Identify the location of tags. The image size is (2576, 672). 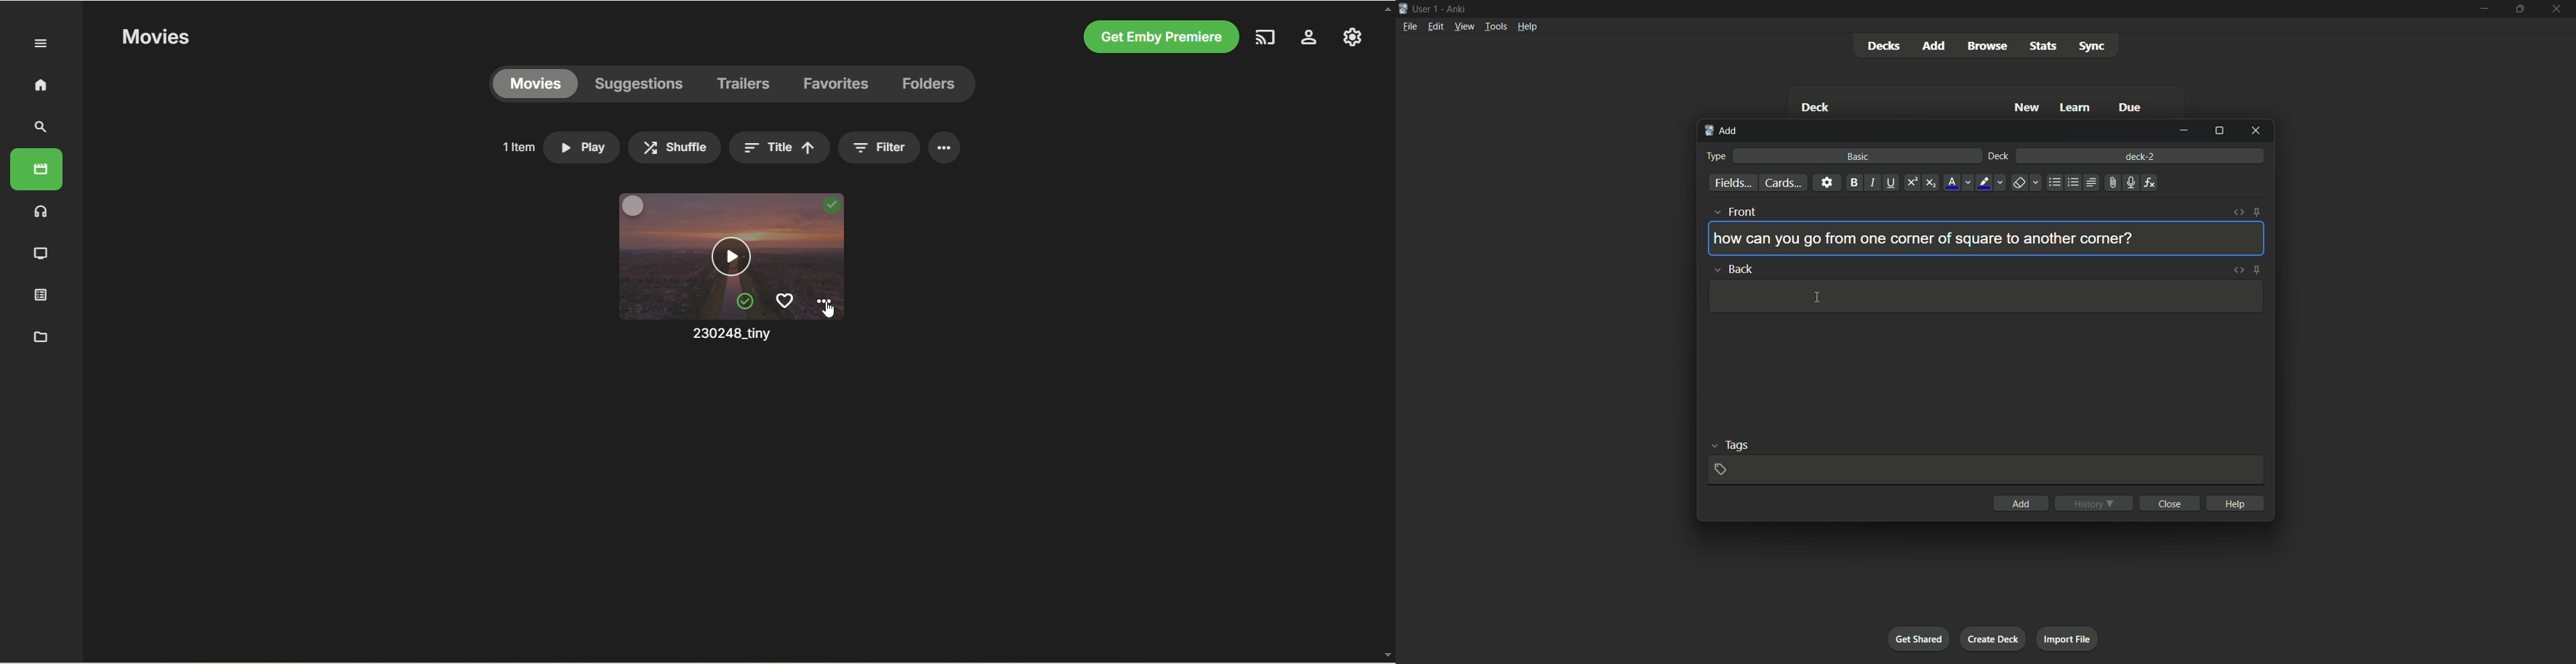
(1727, 446).